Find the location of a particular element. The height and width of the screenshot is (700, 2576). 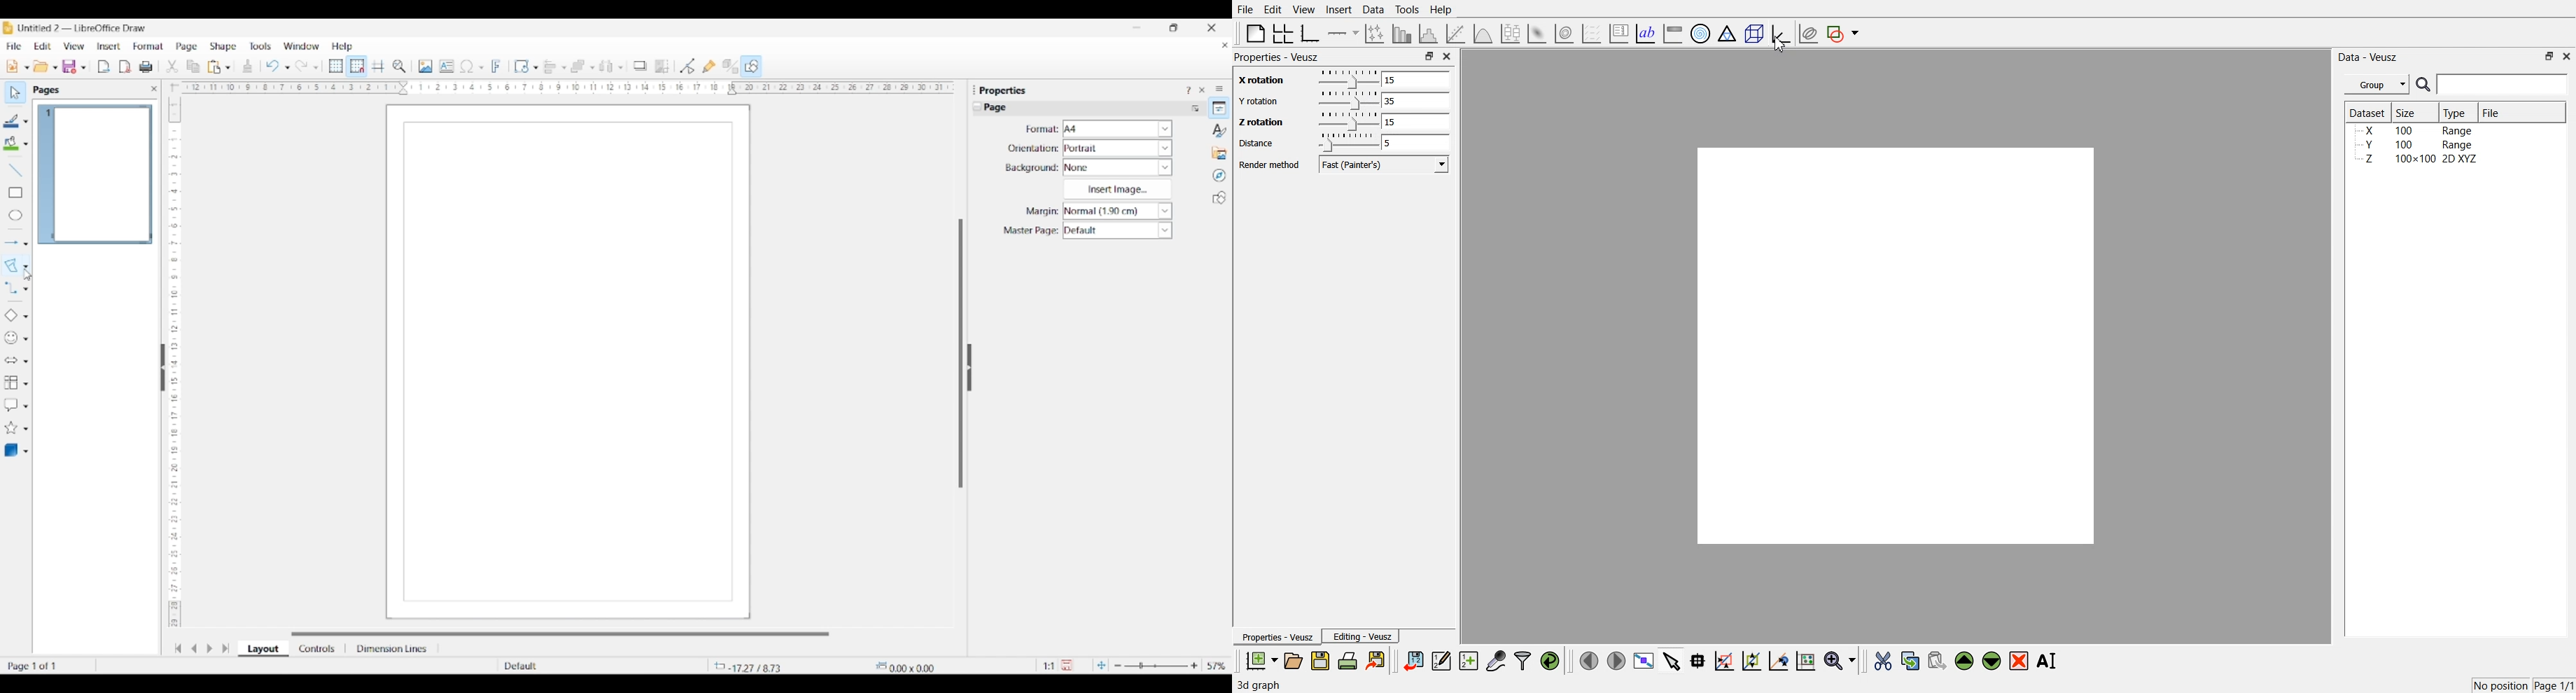

Float properties panel is located at coordinates (974, 90).